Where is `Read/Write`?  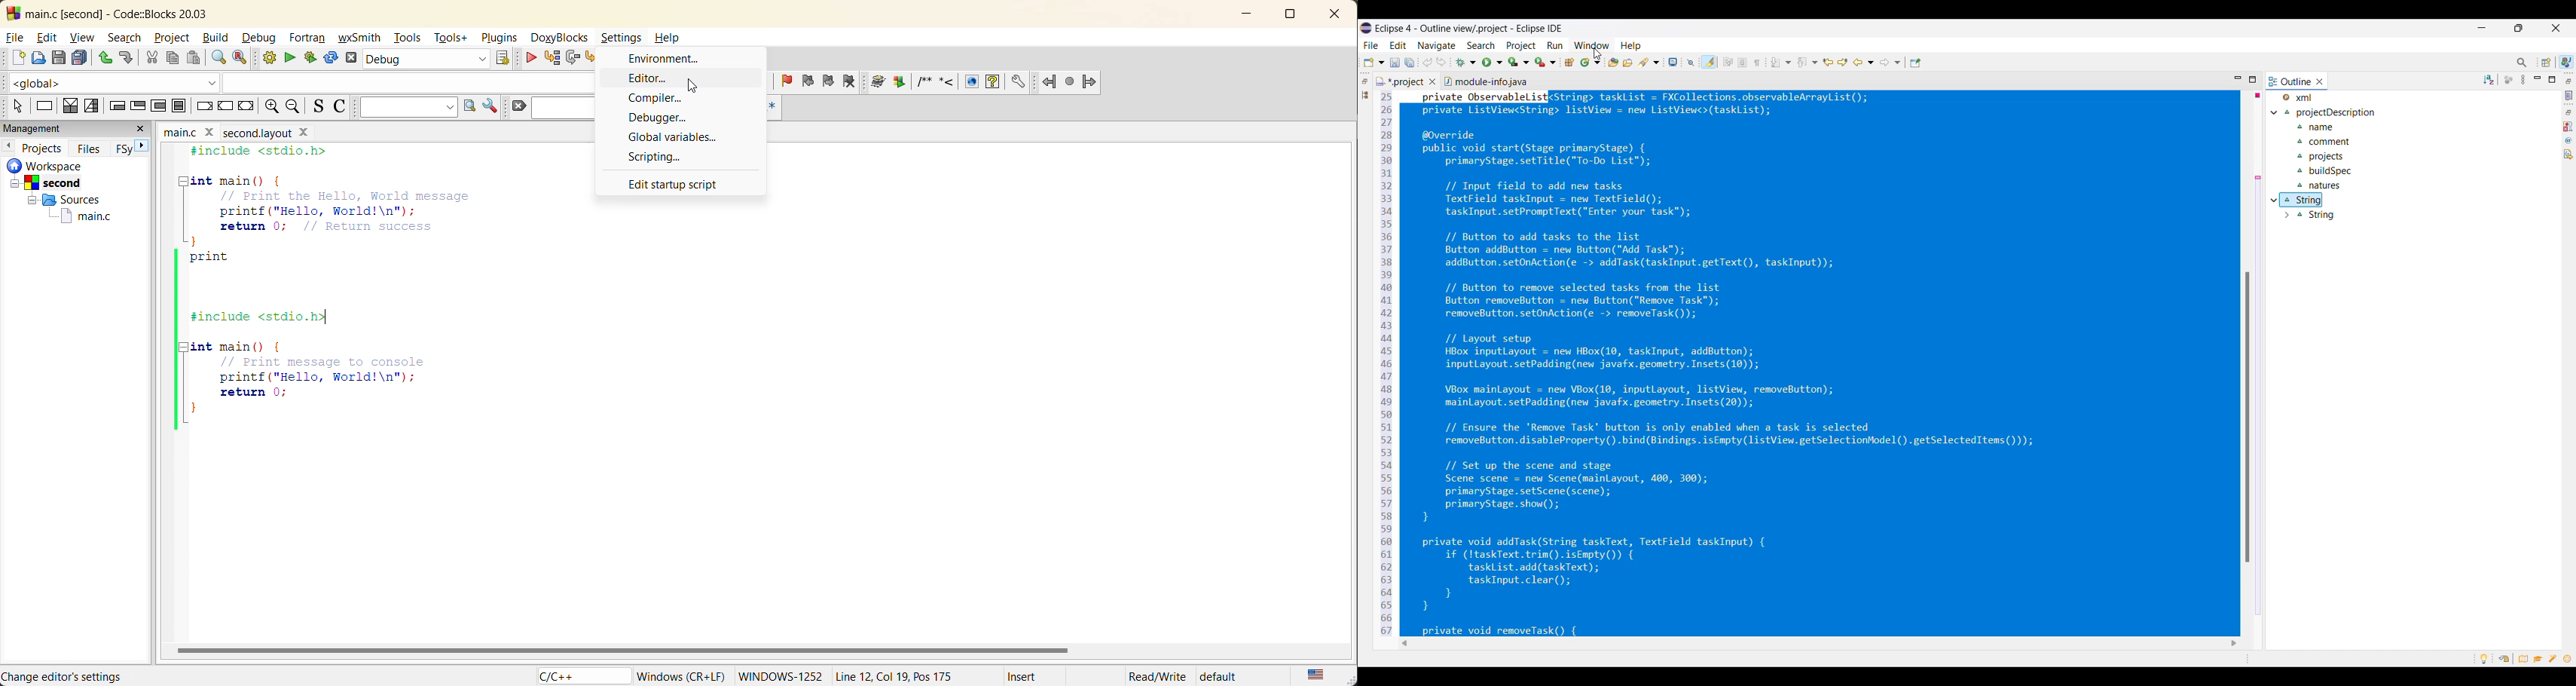 Read/Write is located at coordinates (1157, 675).